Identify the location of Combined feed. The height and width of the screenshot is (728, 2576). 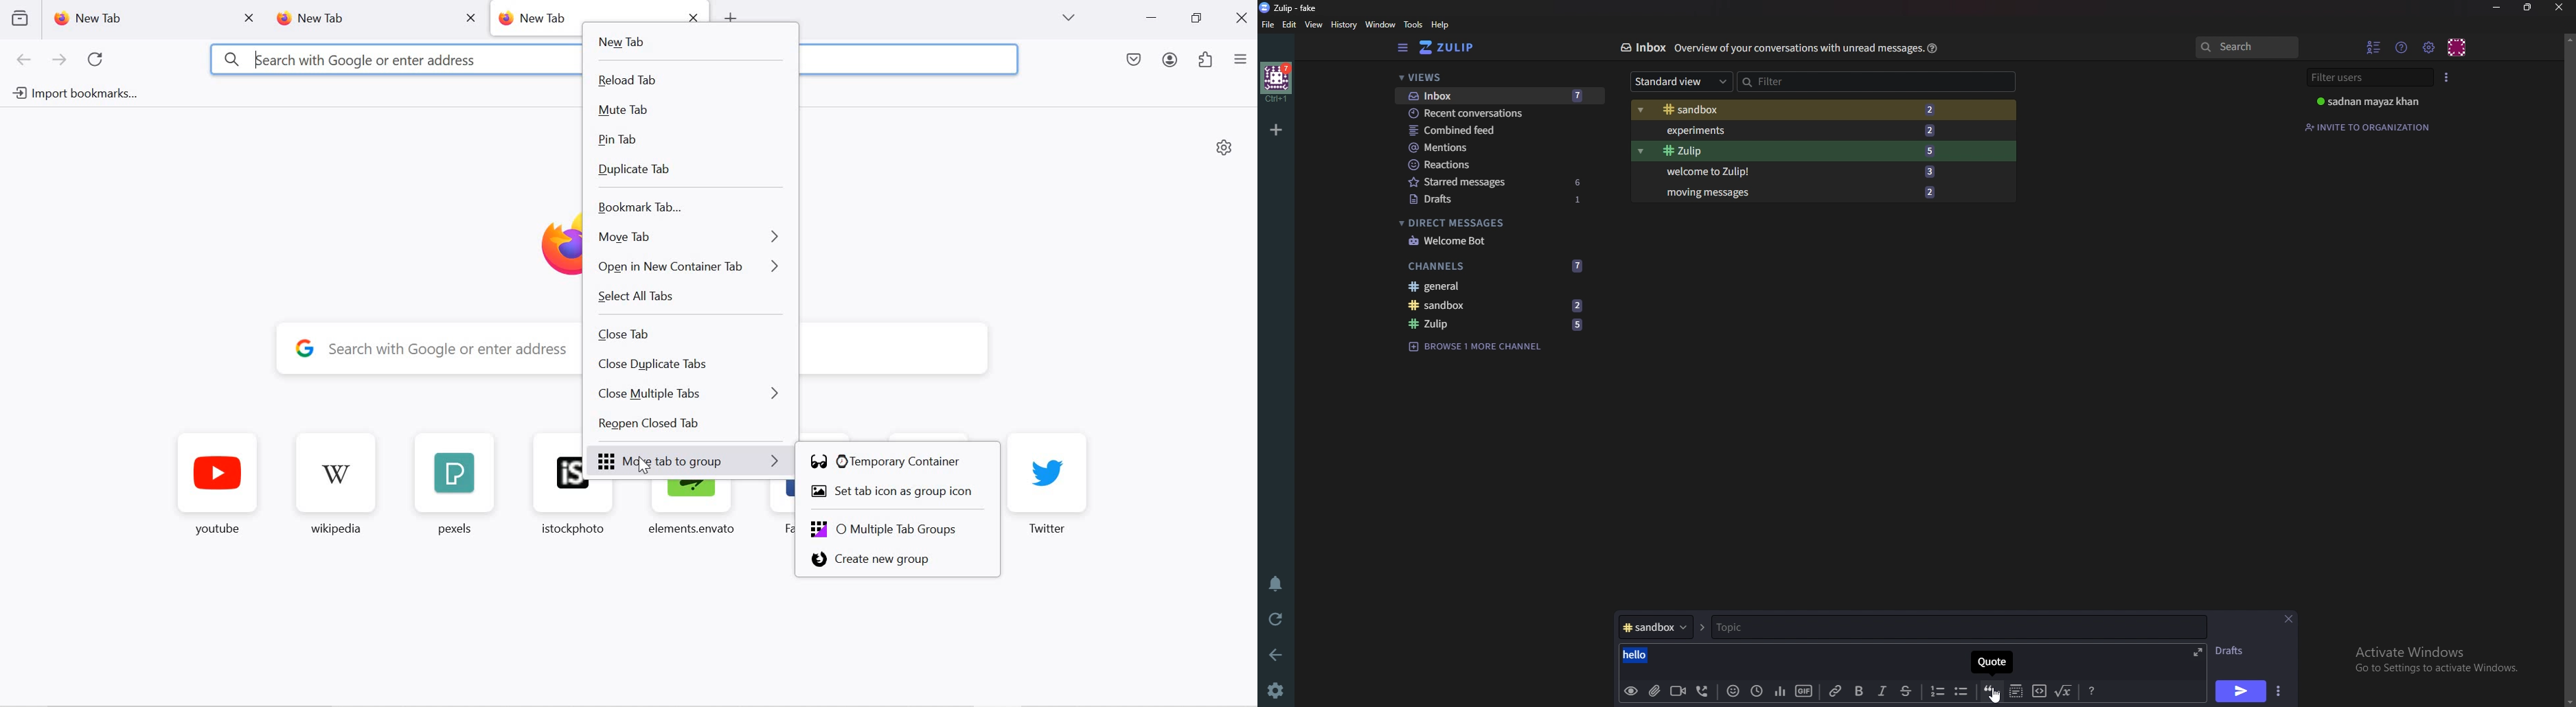
(1494, 131).